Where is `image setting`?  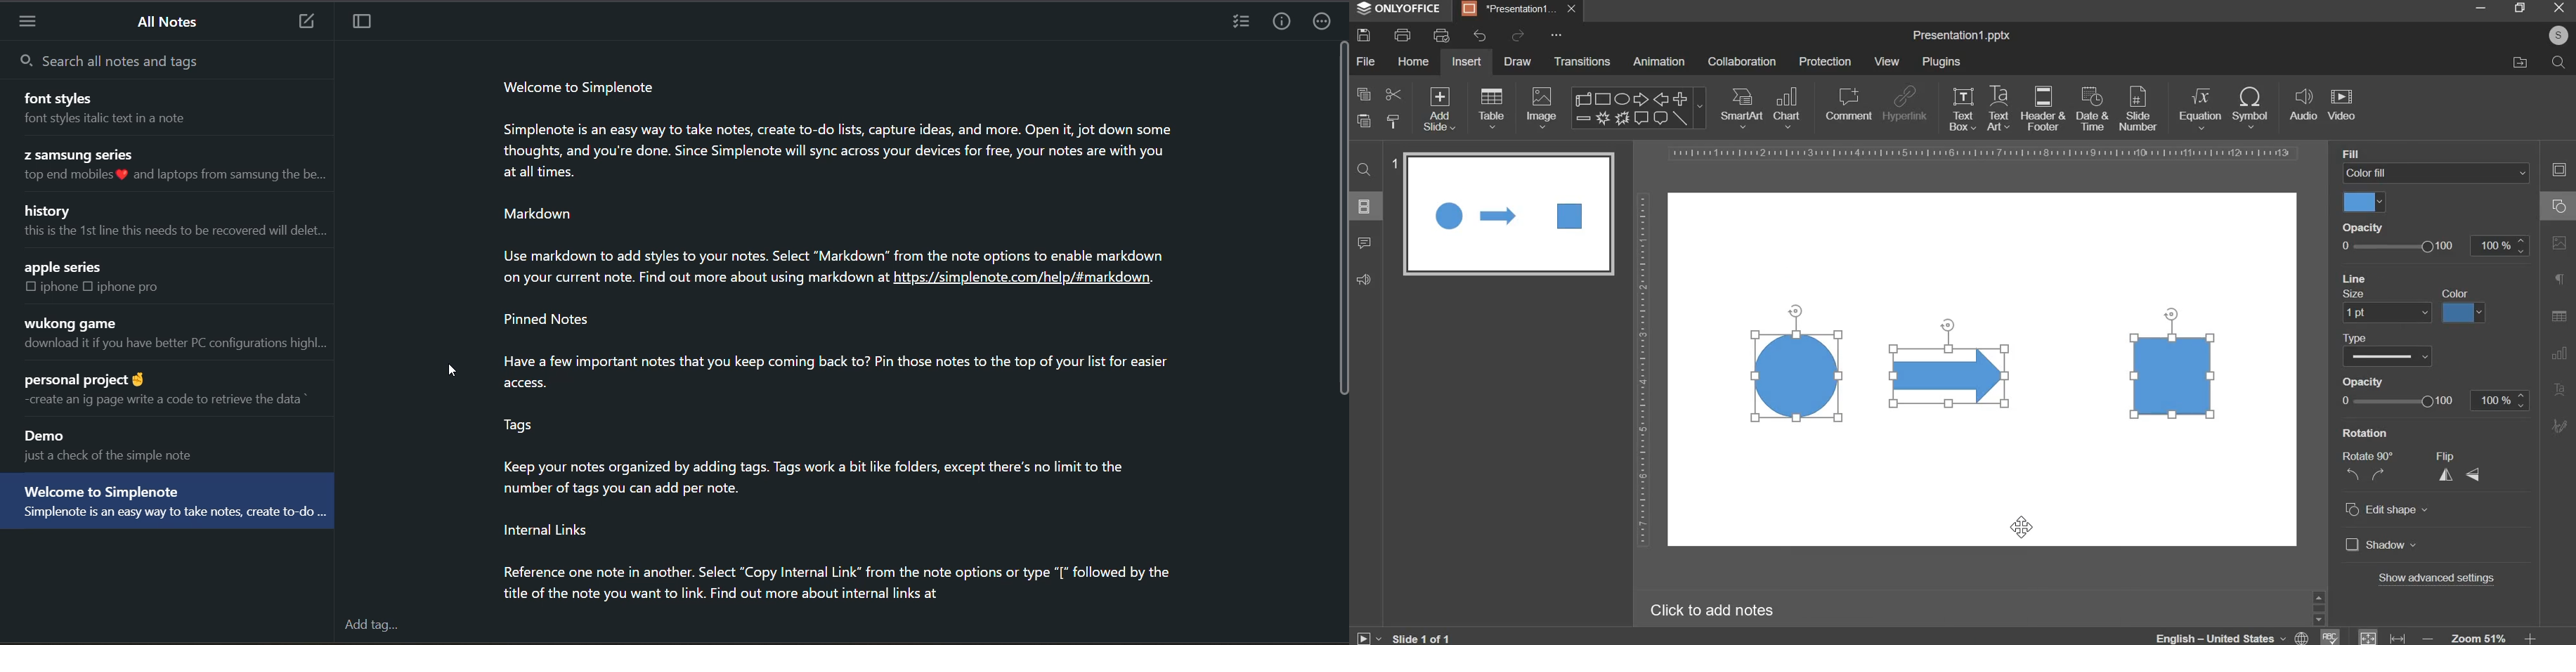 image setting is located at coordinates (2558, 240).